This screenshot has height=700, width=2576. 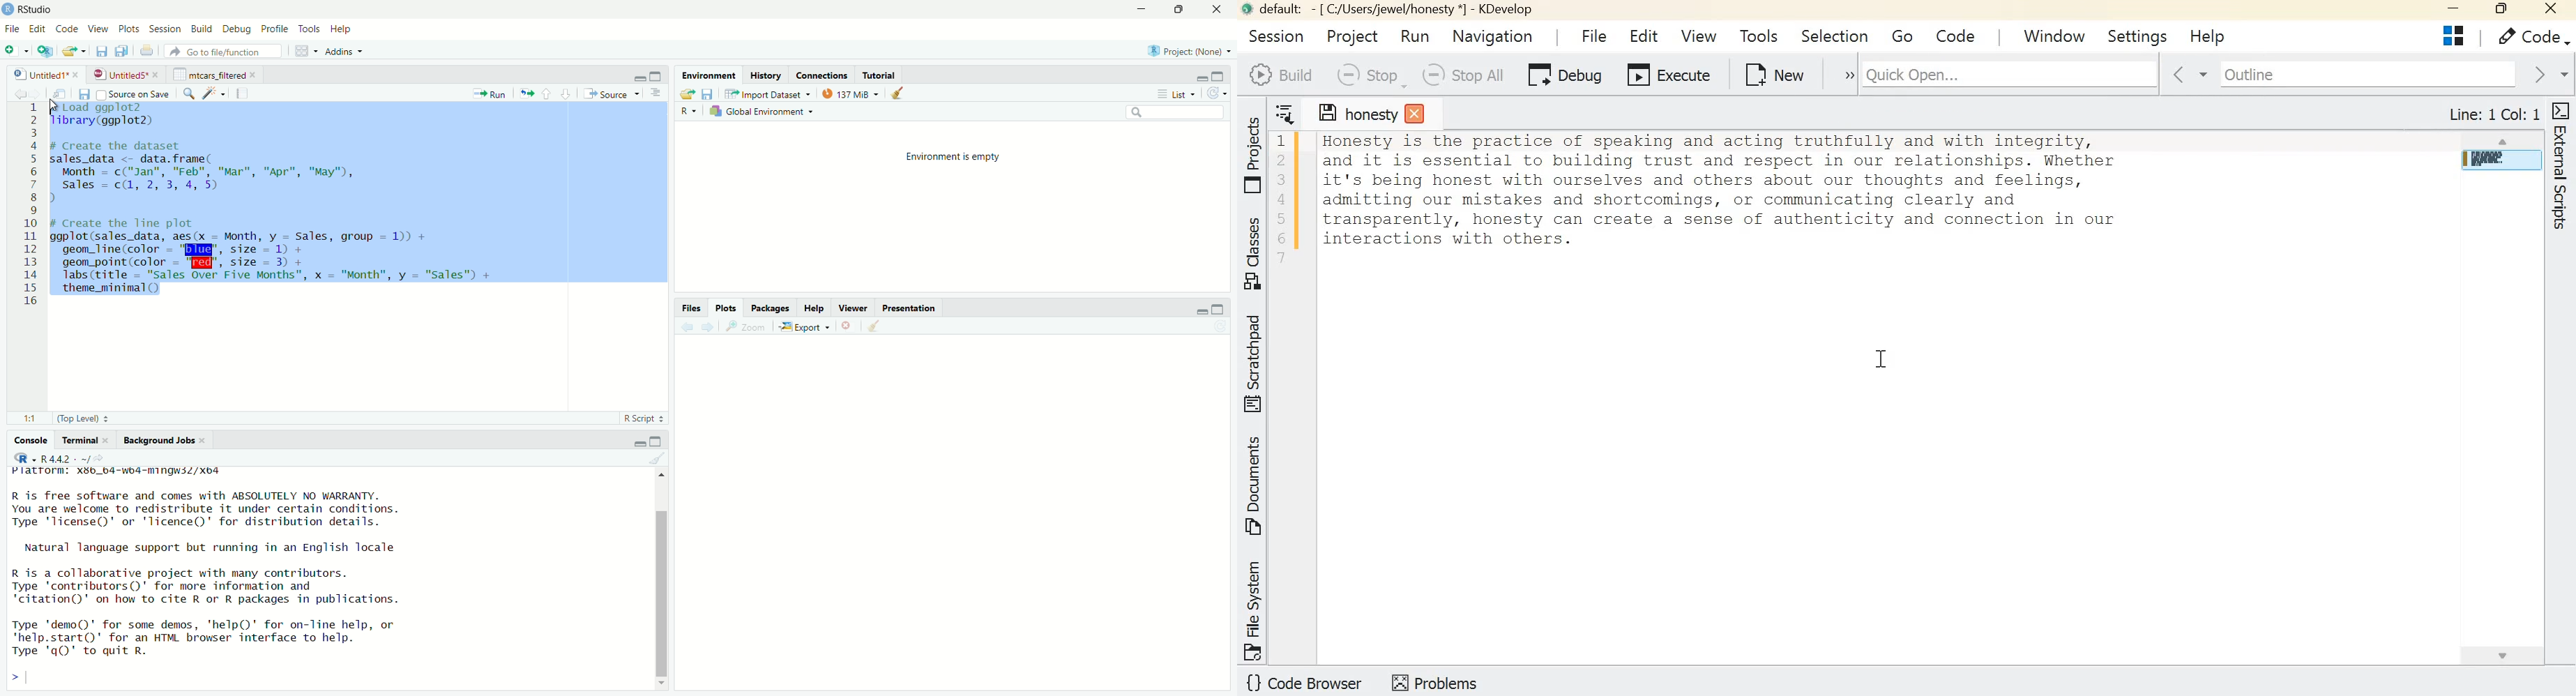 What do you see at coordinates (711, 75) in the screenshot?
I see `Environment` at bounding box center [711, 75].